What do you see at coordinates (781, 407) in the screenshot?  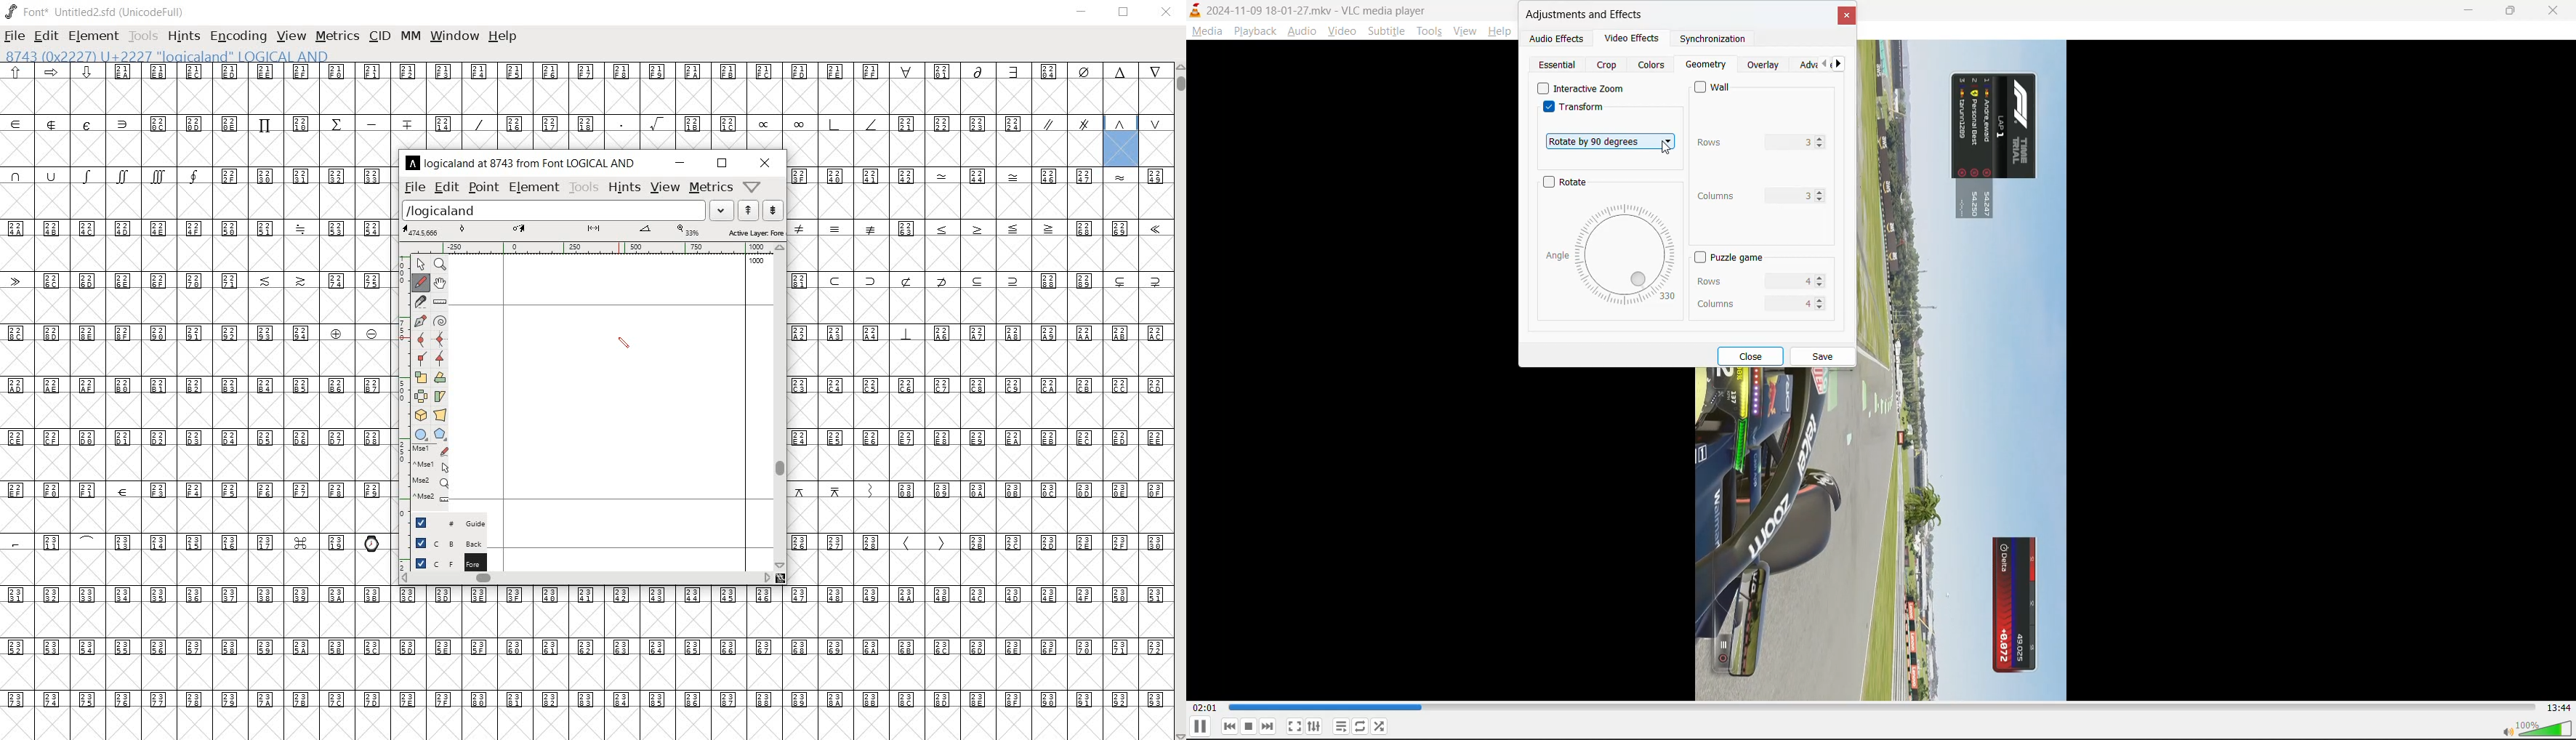 I see `scrollbar` at bounding box center [781, 407].